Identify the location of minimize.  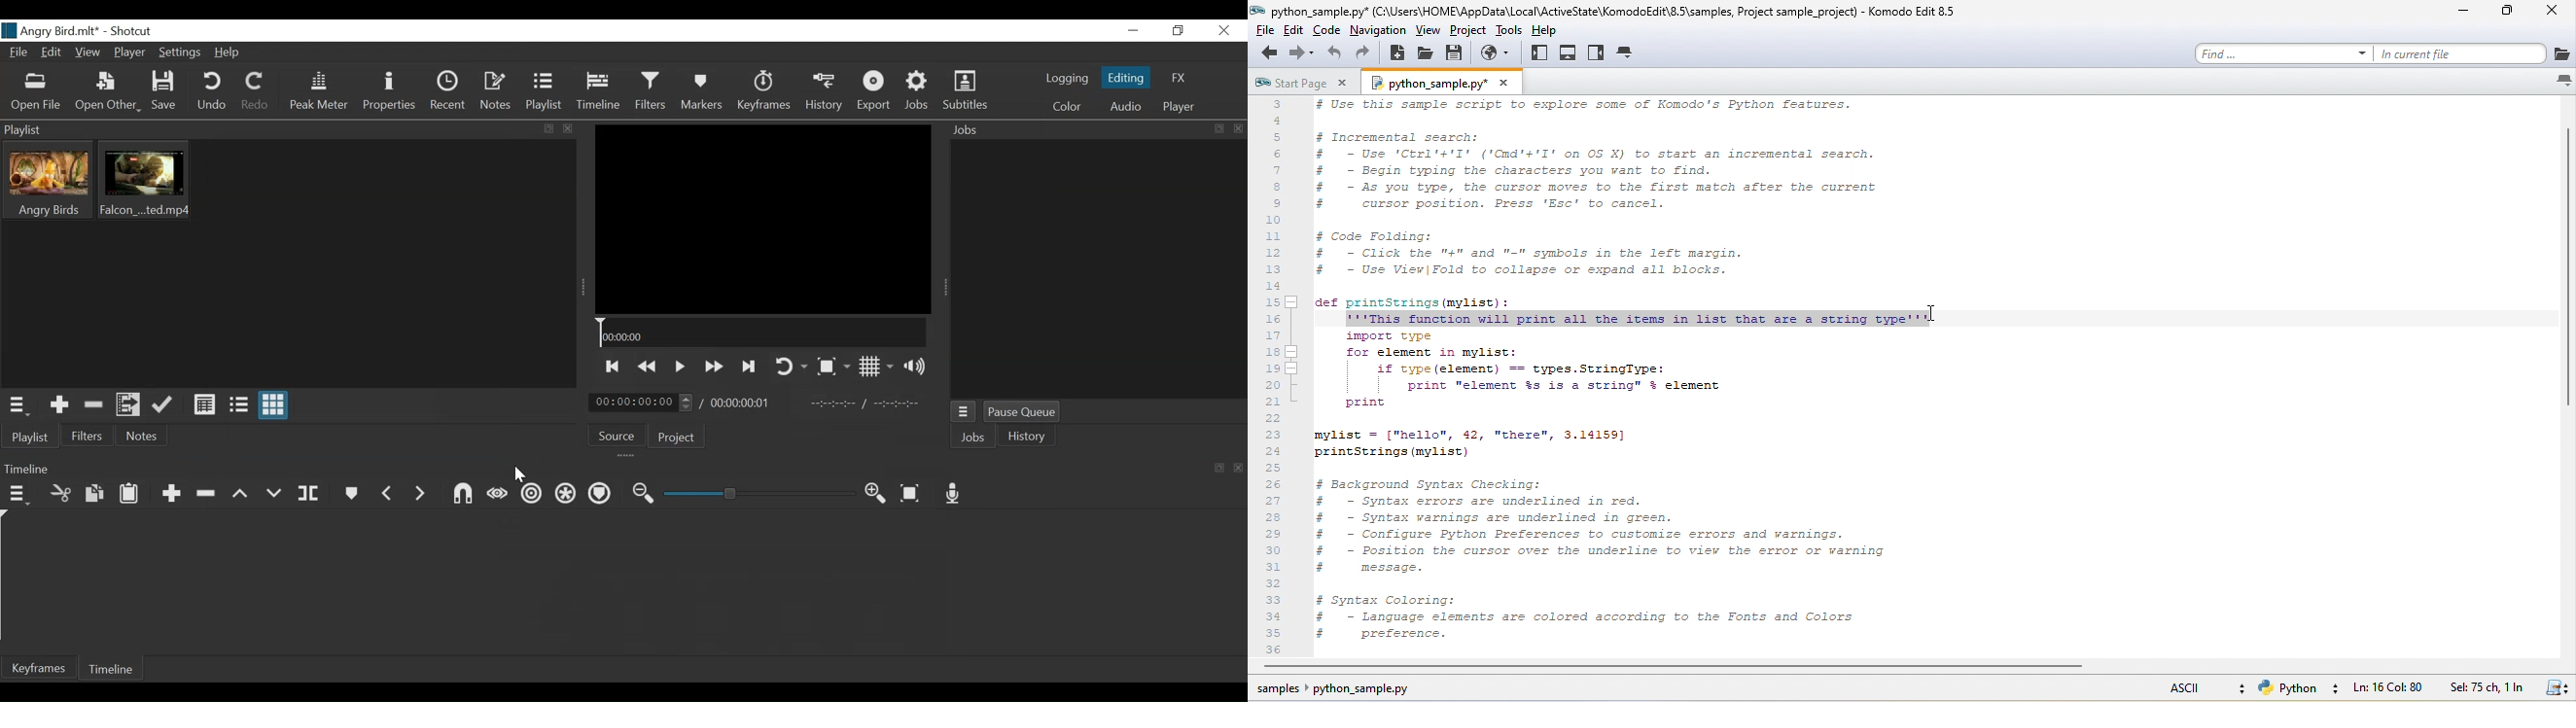
(2468, 12).